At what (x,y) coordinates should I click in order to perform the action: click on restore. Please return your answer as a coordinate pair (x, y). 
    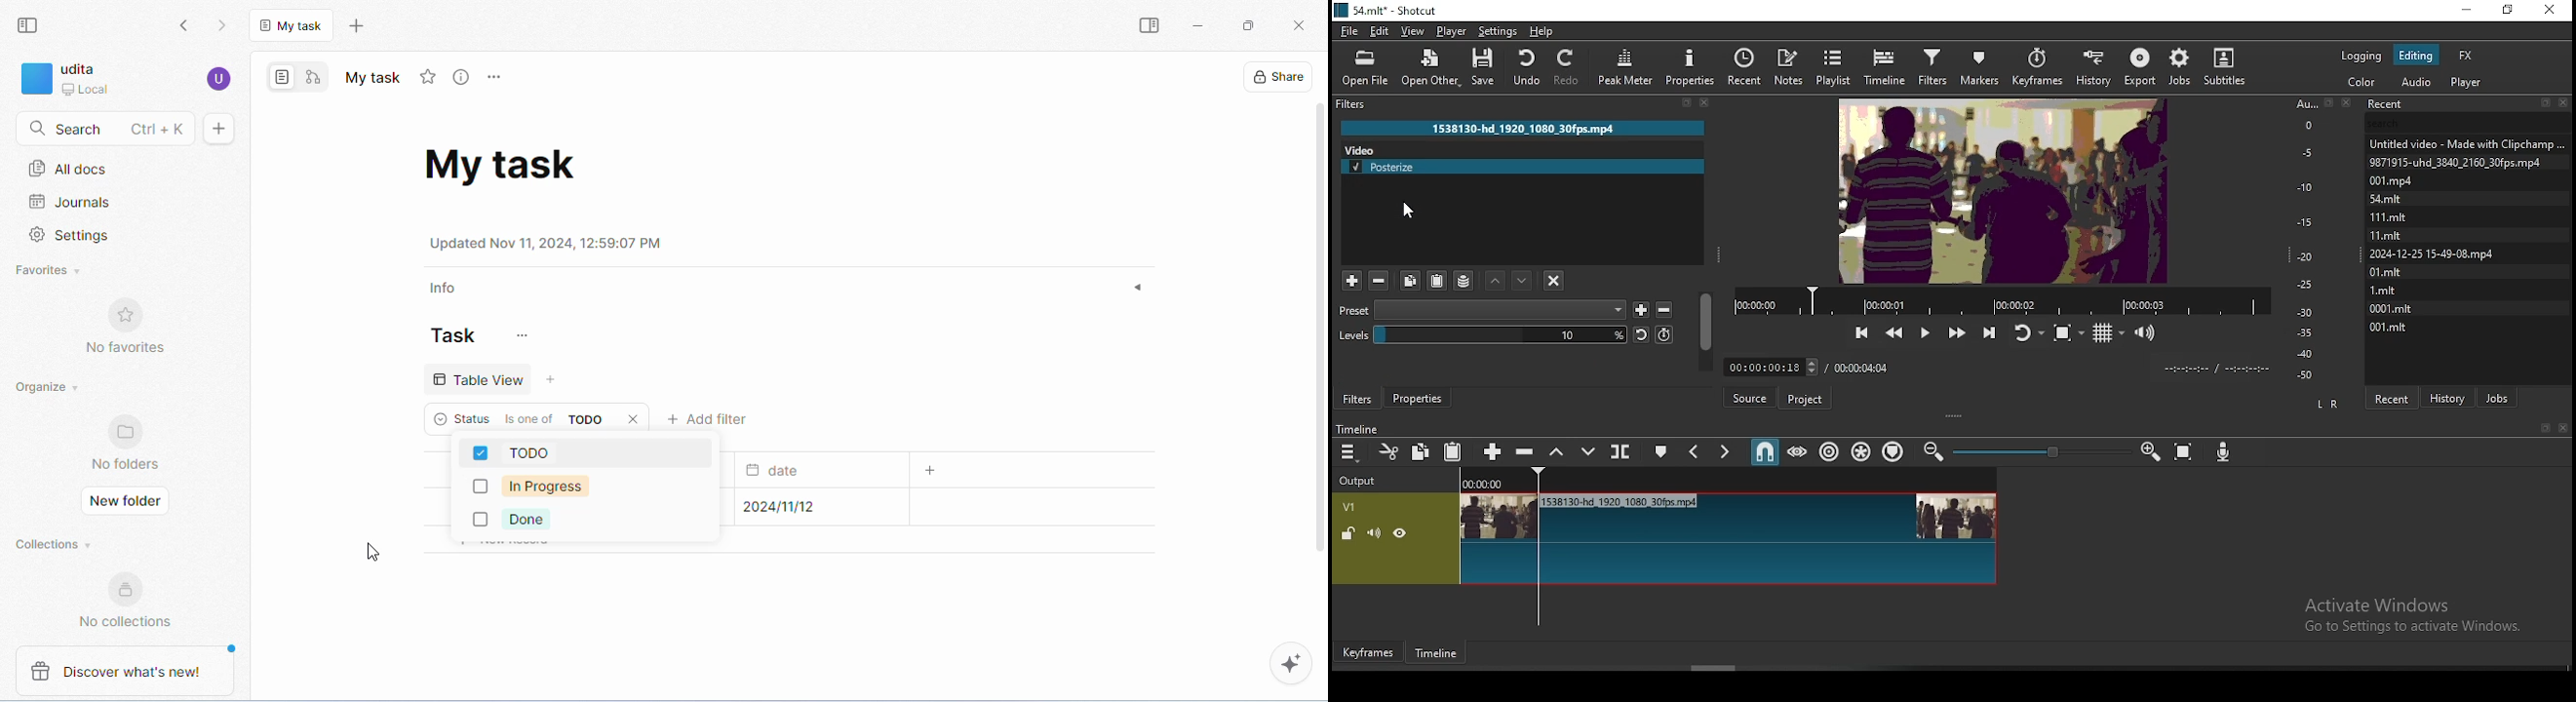
    Looking at the image, I should click on (2509, 11).